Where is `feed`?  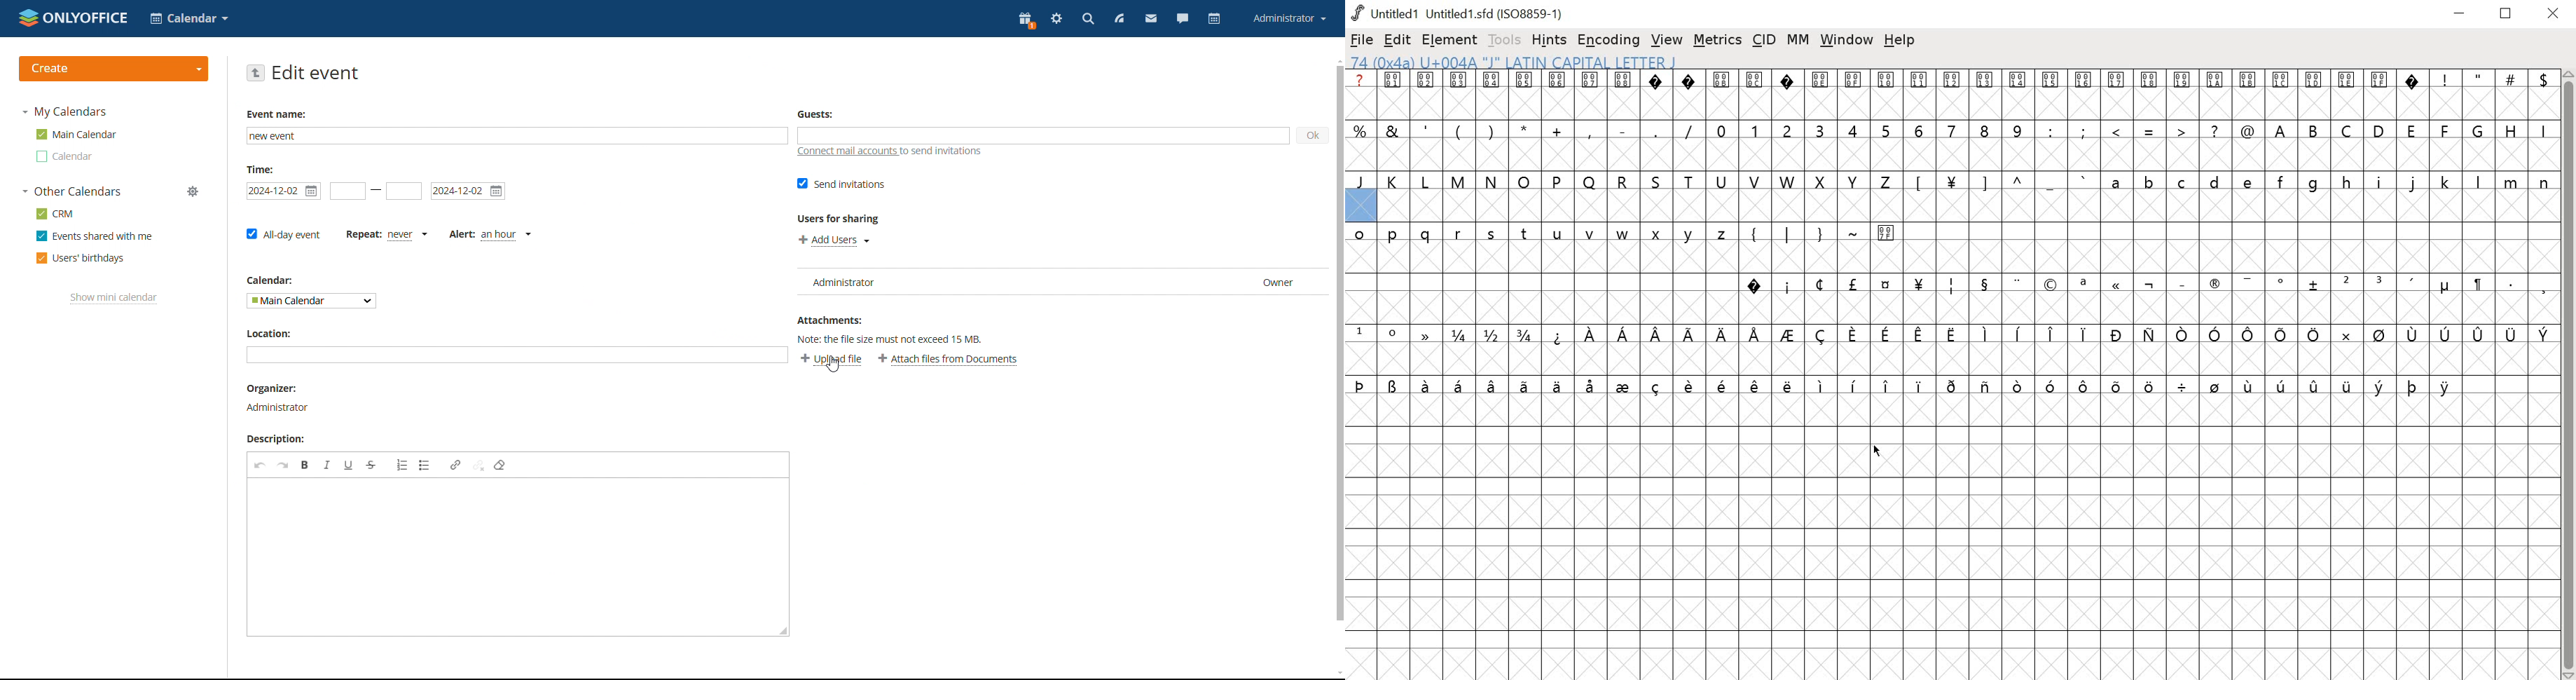 feed is located at coordinates (1120, 20).